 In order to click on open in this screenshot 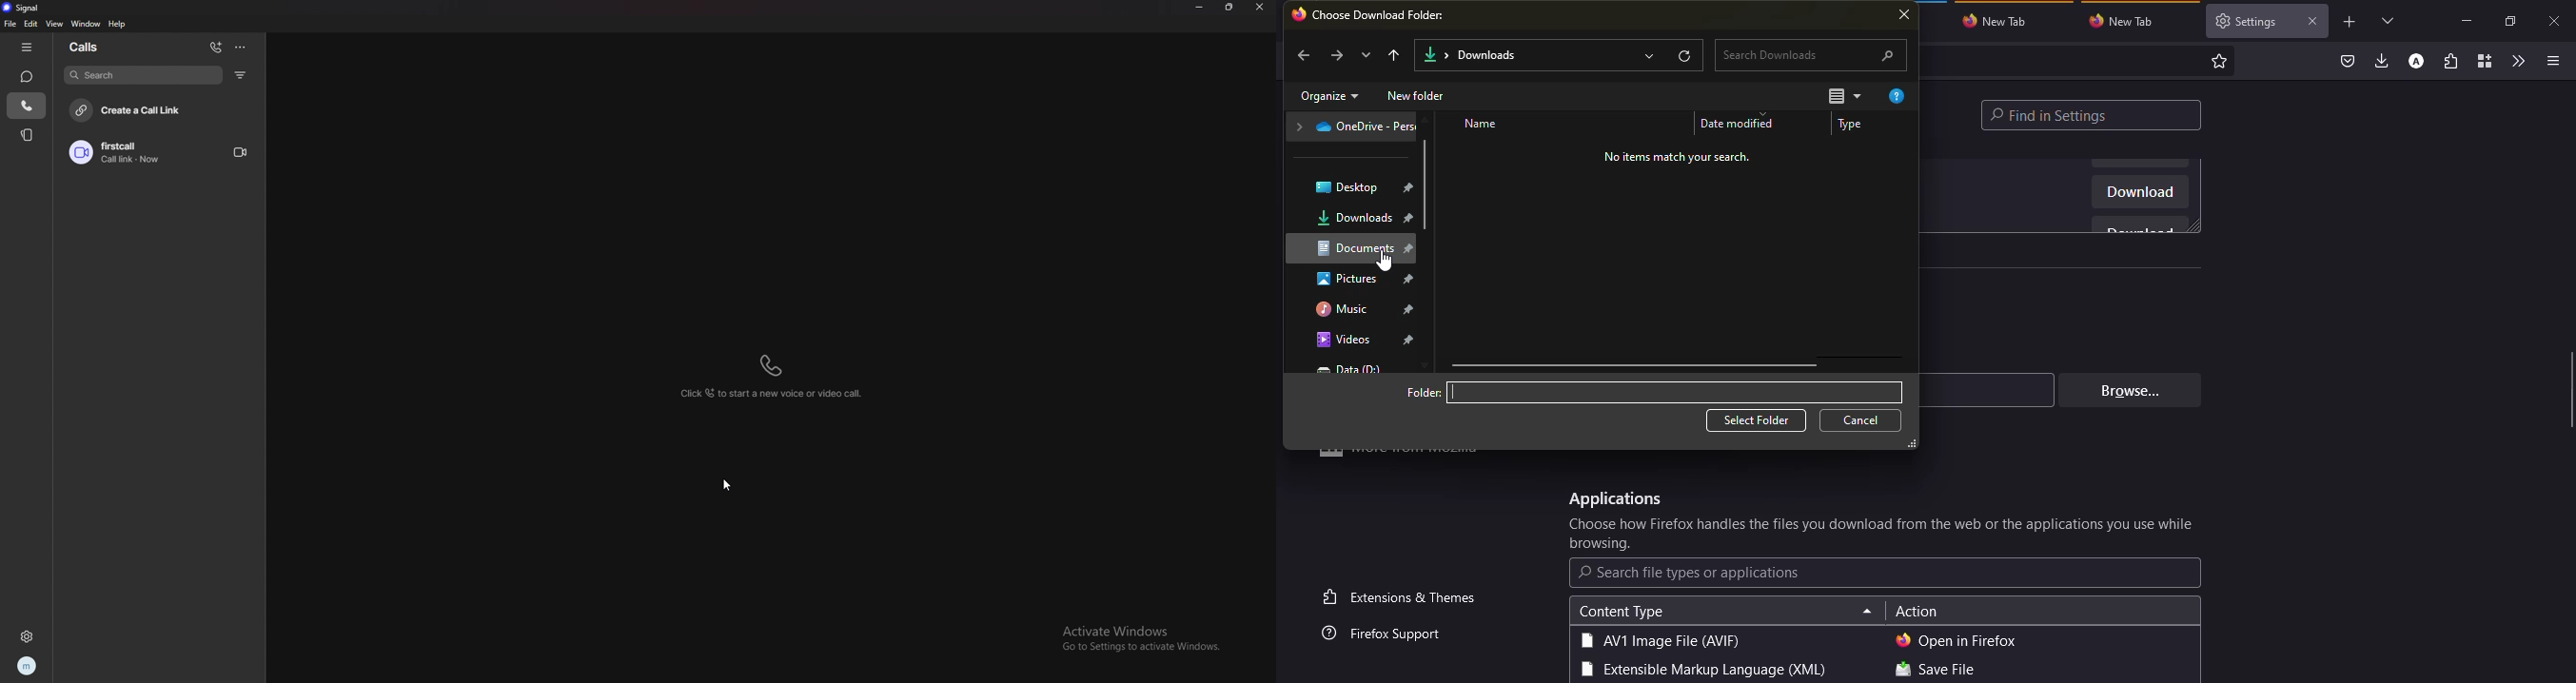, I will do `click(1957, 640)`.